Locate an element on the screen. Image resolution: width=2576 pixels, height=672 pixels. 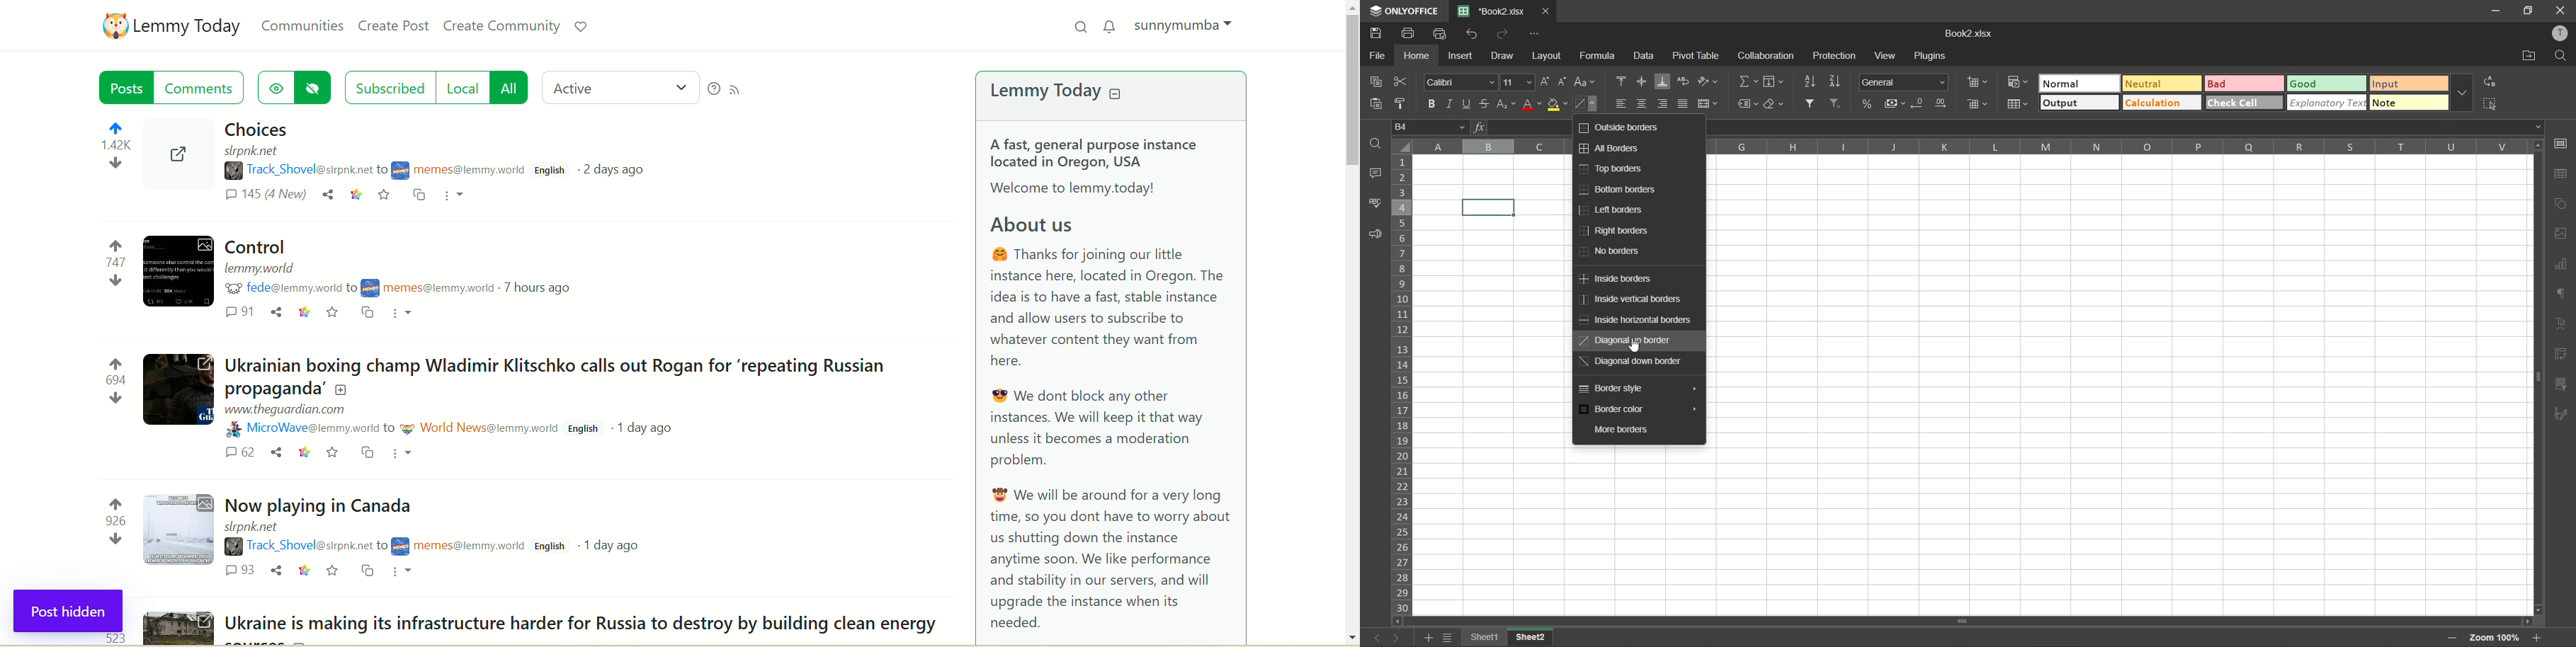
sheet 2 is located at coordinates (1529, 636).